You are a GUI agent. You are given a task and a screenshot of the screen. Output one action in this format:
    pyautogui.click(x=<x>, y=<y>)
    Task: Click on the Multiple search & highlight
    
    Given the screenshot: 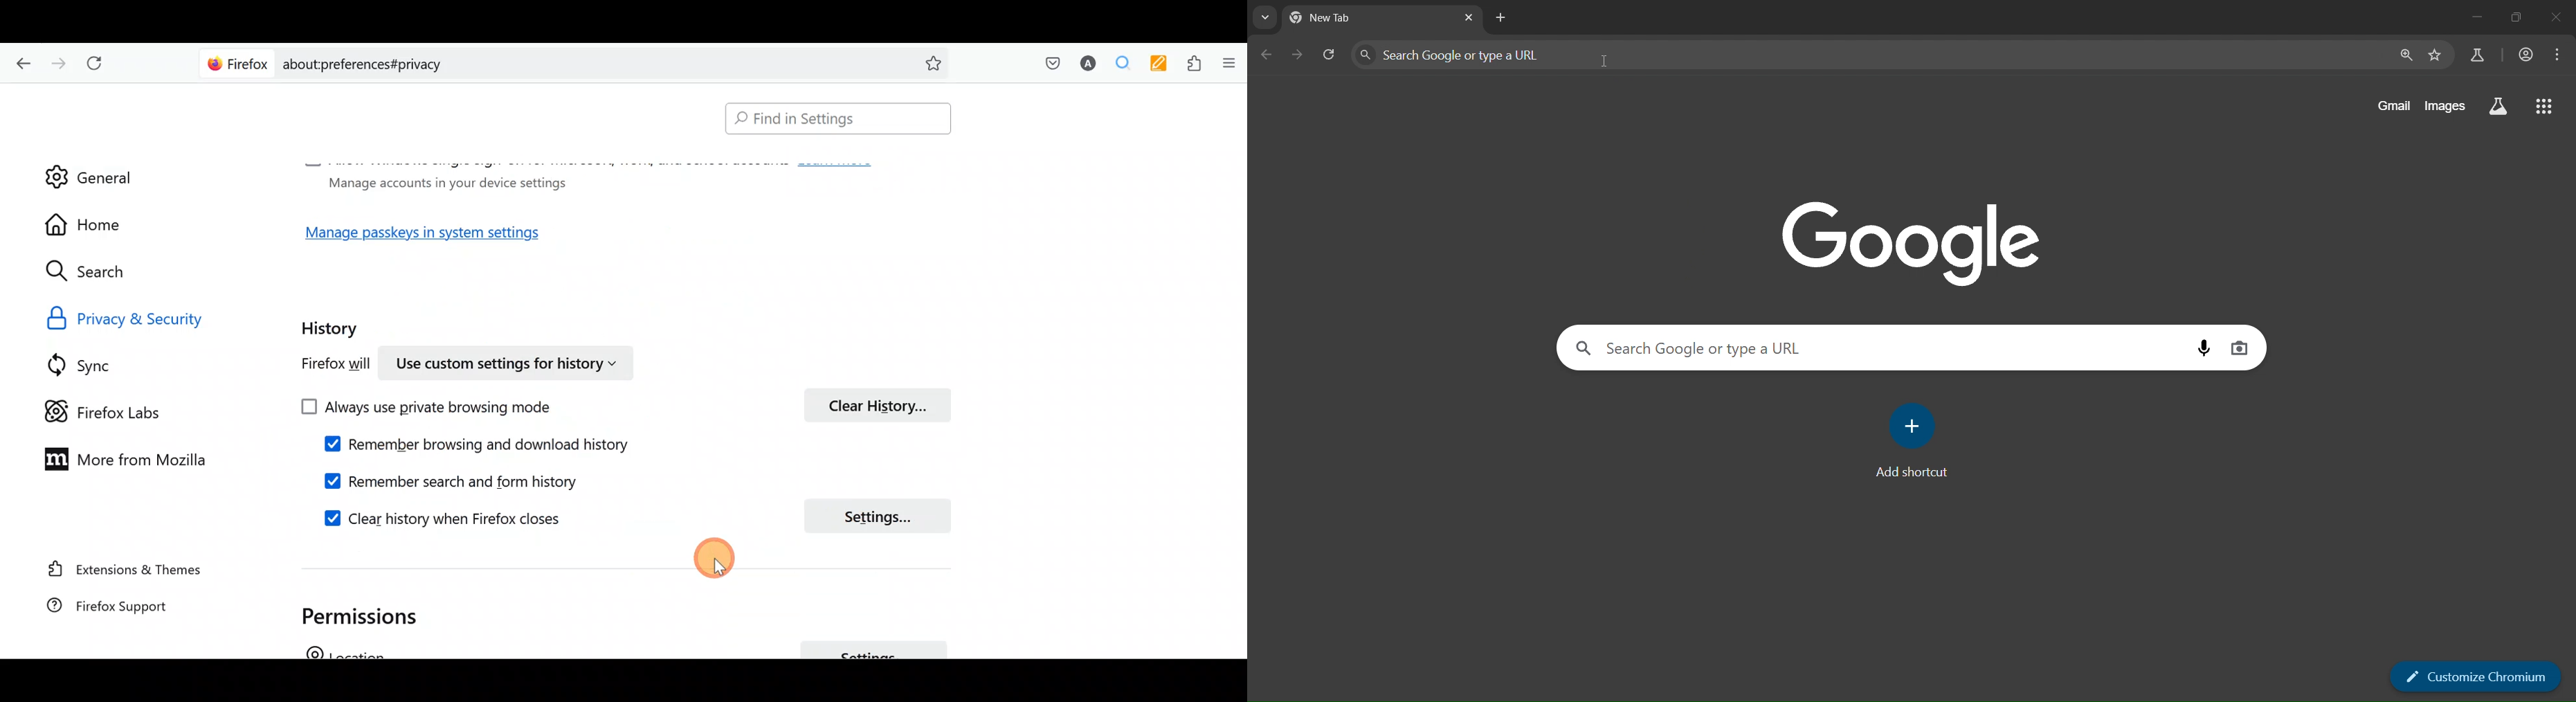 What is the action you would take?
    pyautogui.click(x=1118, y=64)
    